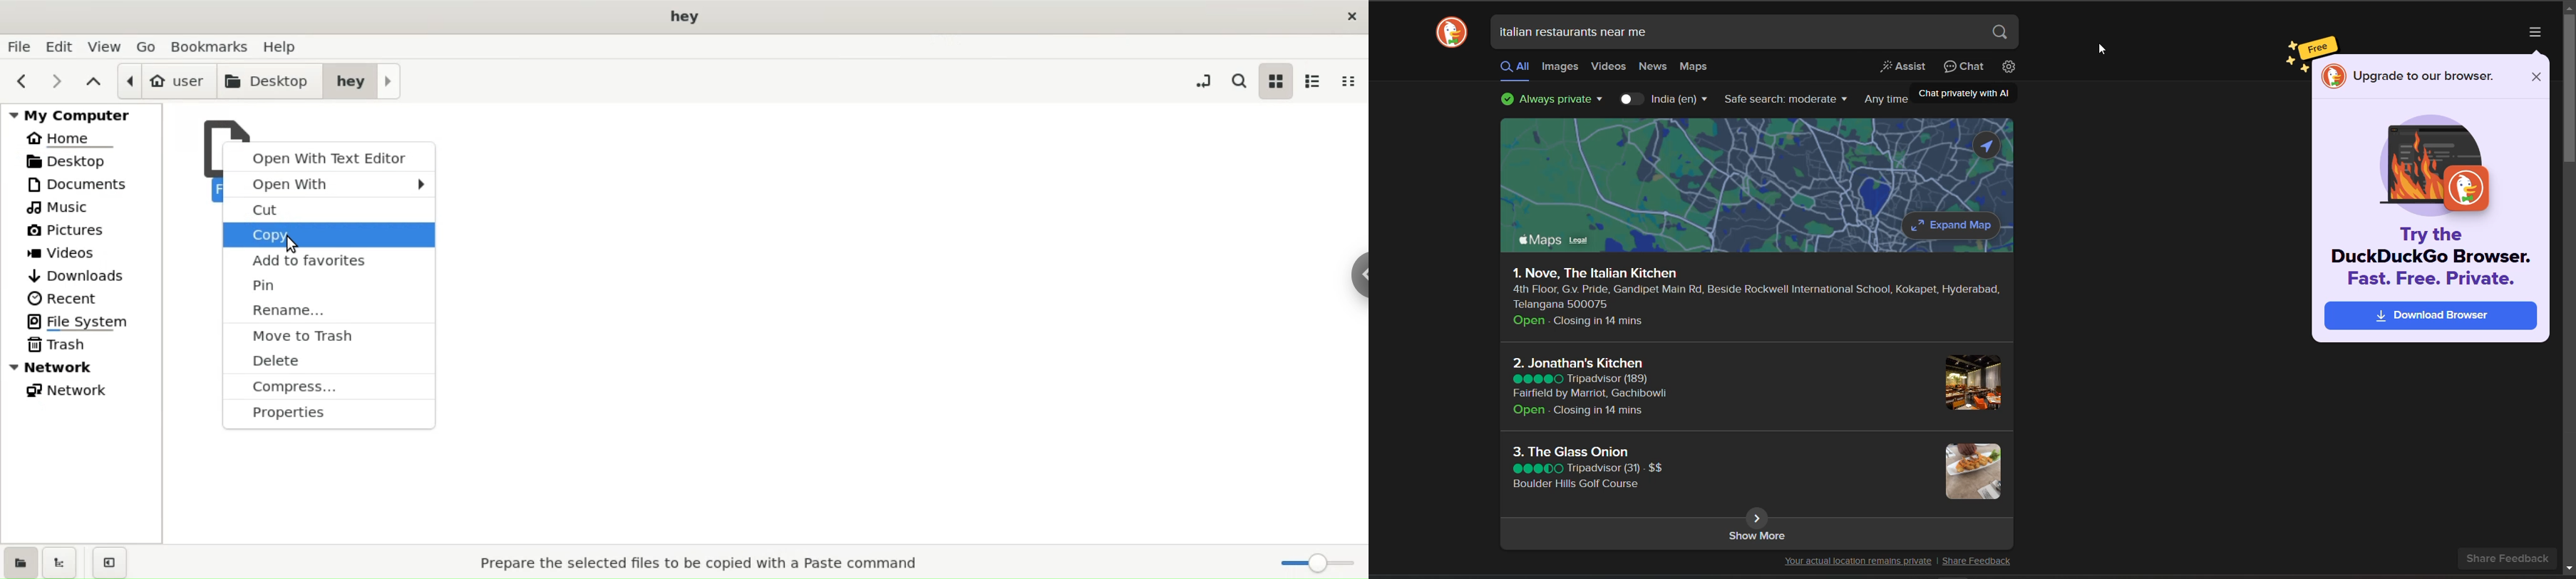 This screenshot has width=2576, height=588. Describe the element at coordinates (2536, 32) in the screenshot. I see `more options` at that location.